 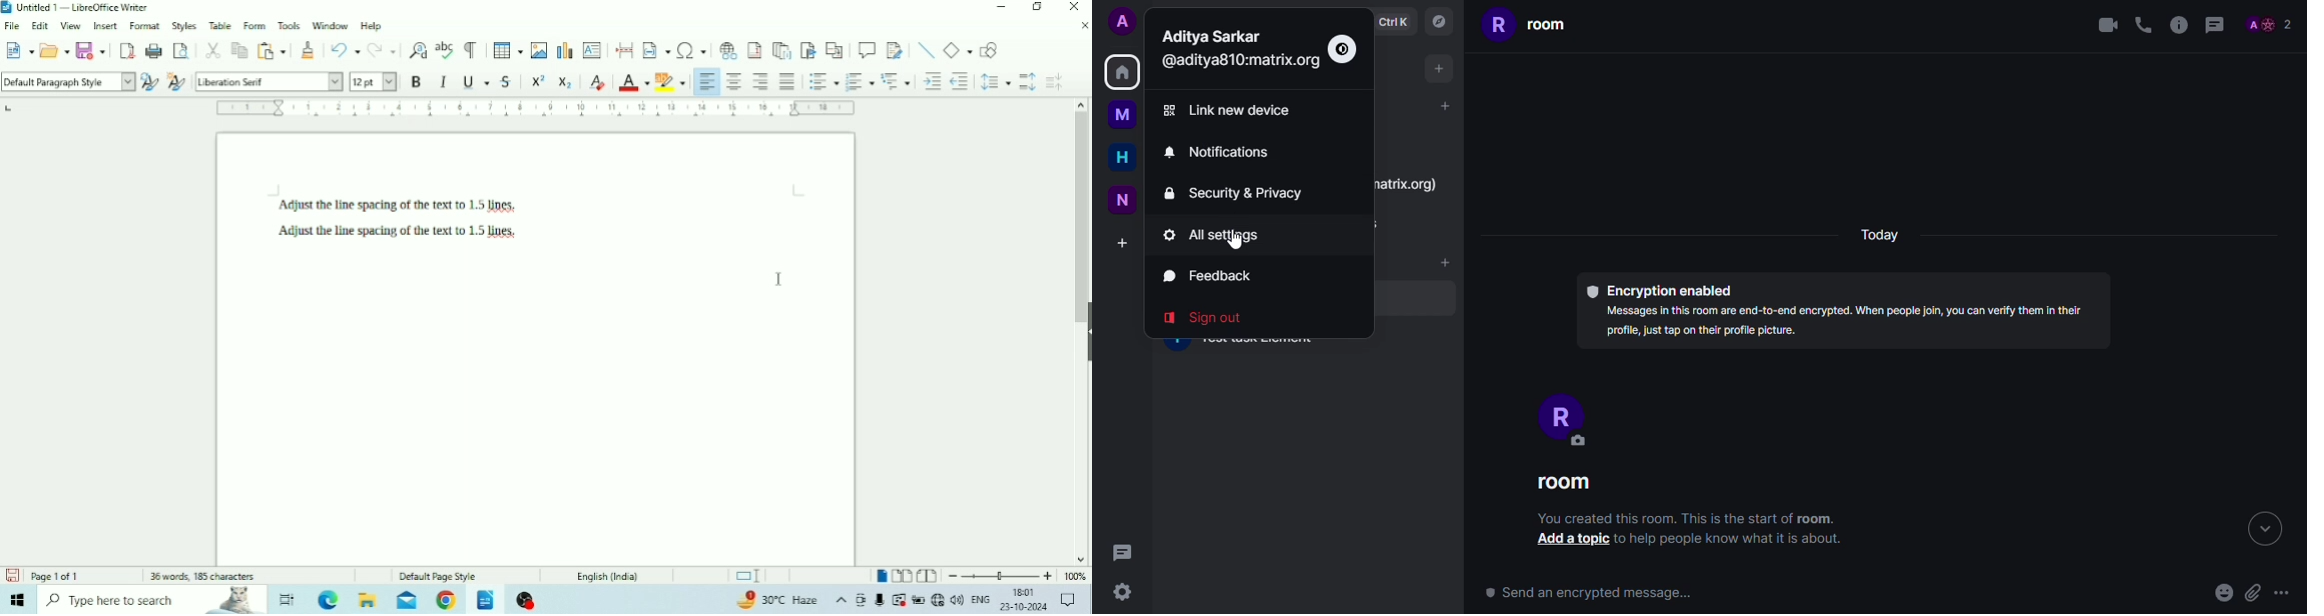 I want to click on Insert Field, so click(x=656, y=49).